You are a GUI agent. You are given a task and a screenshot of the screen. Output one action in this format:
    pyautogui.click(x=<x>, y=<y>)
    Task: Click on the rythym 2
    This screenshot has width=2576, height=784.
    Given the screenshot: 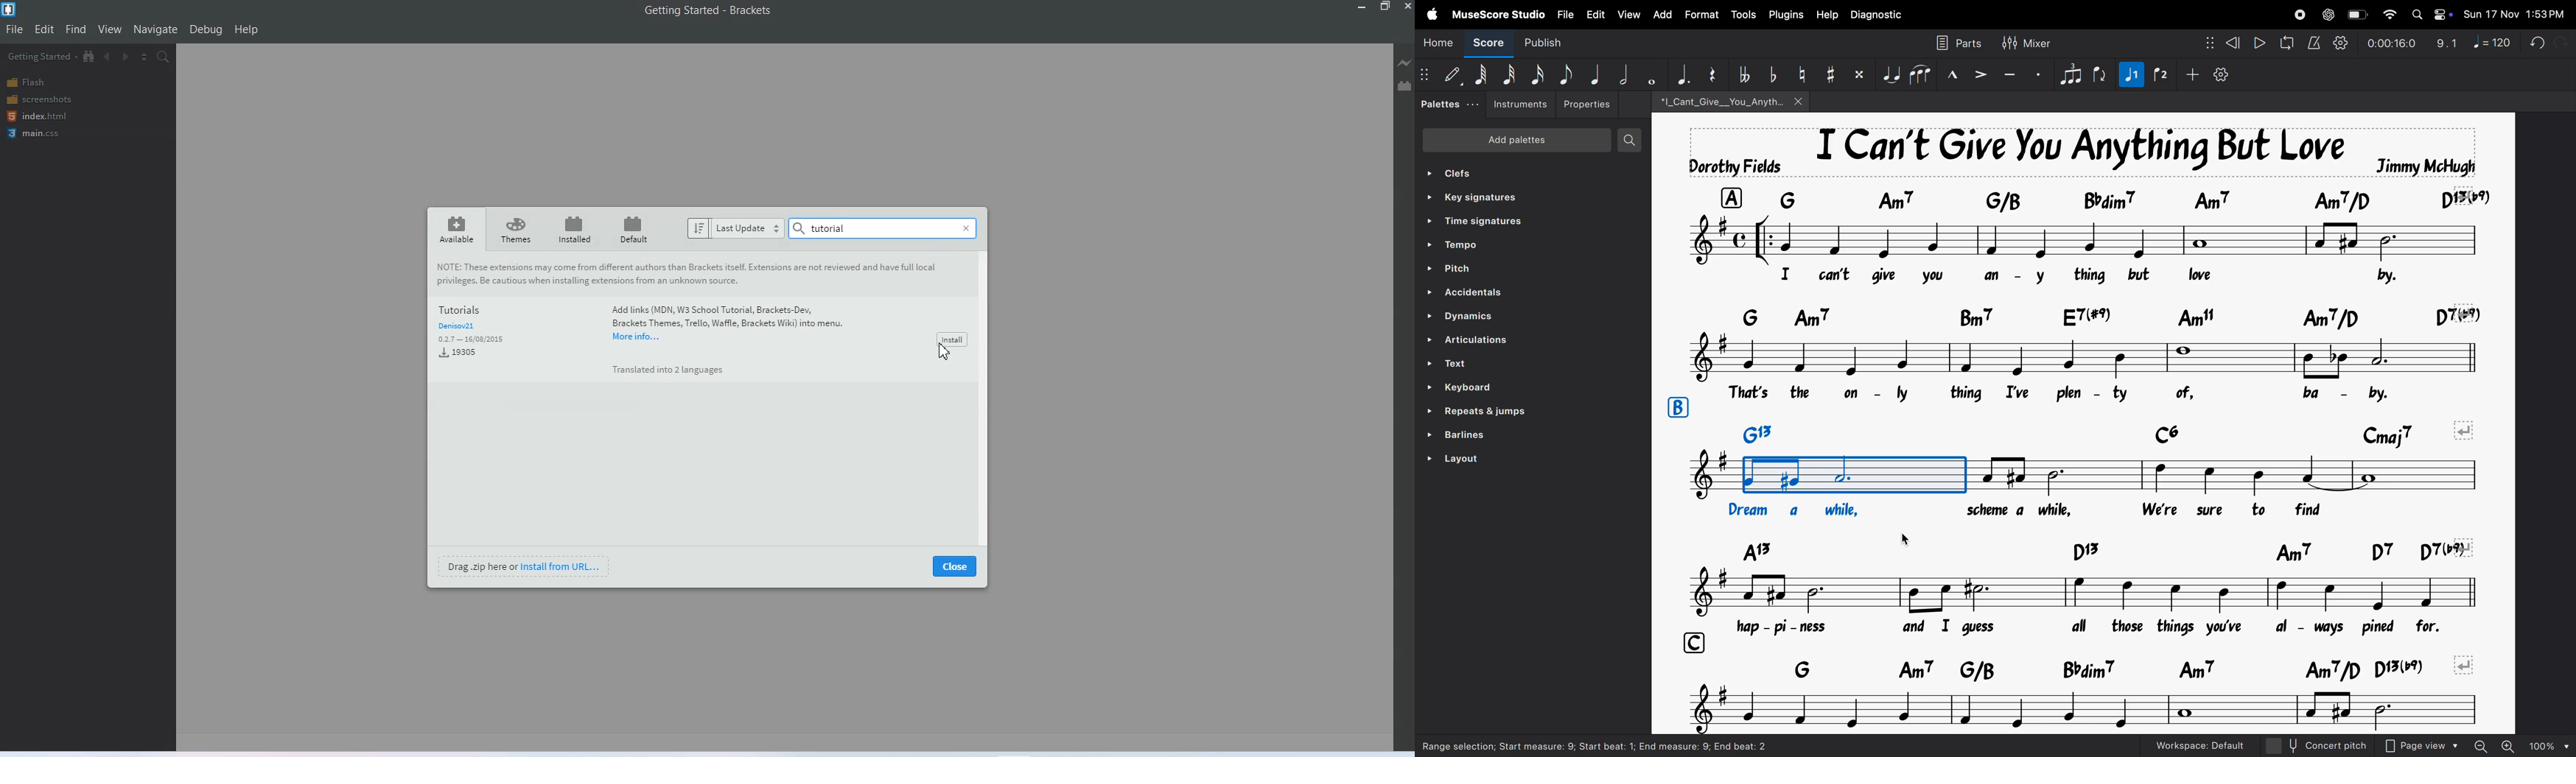 What is the action you would take?
    pyautogui.click(x=2160, y=74)
    